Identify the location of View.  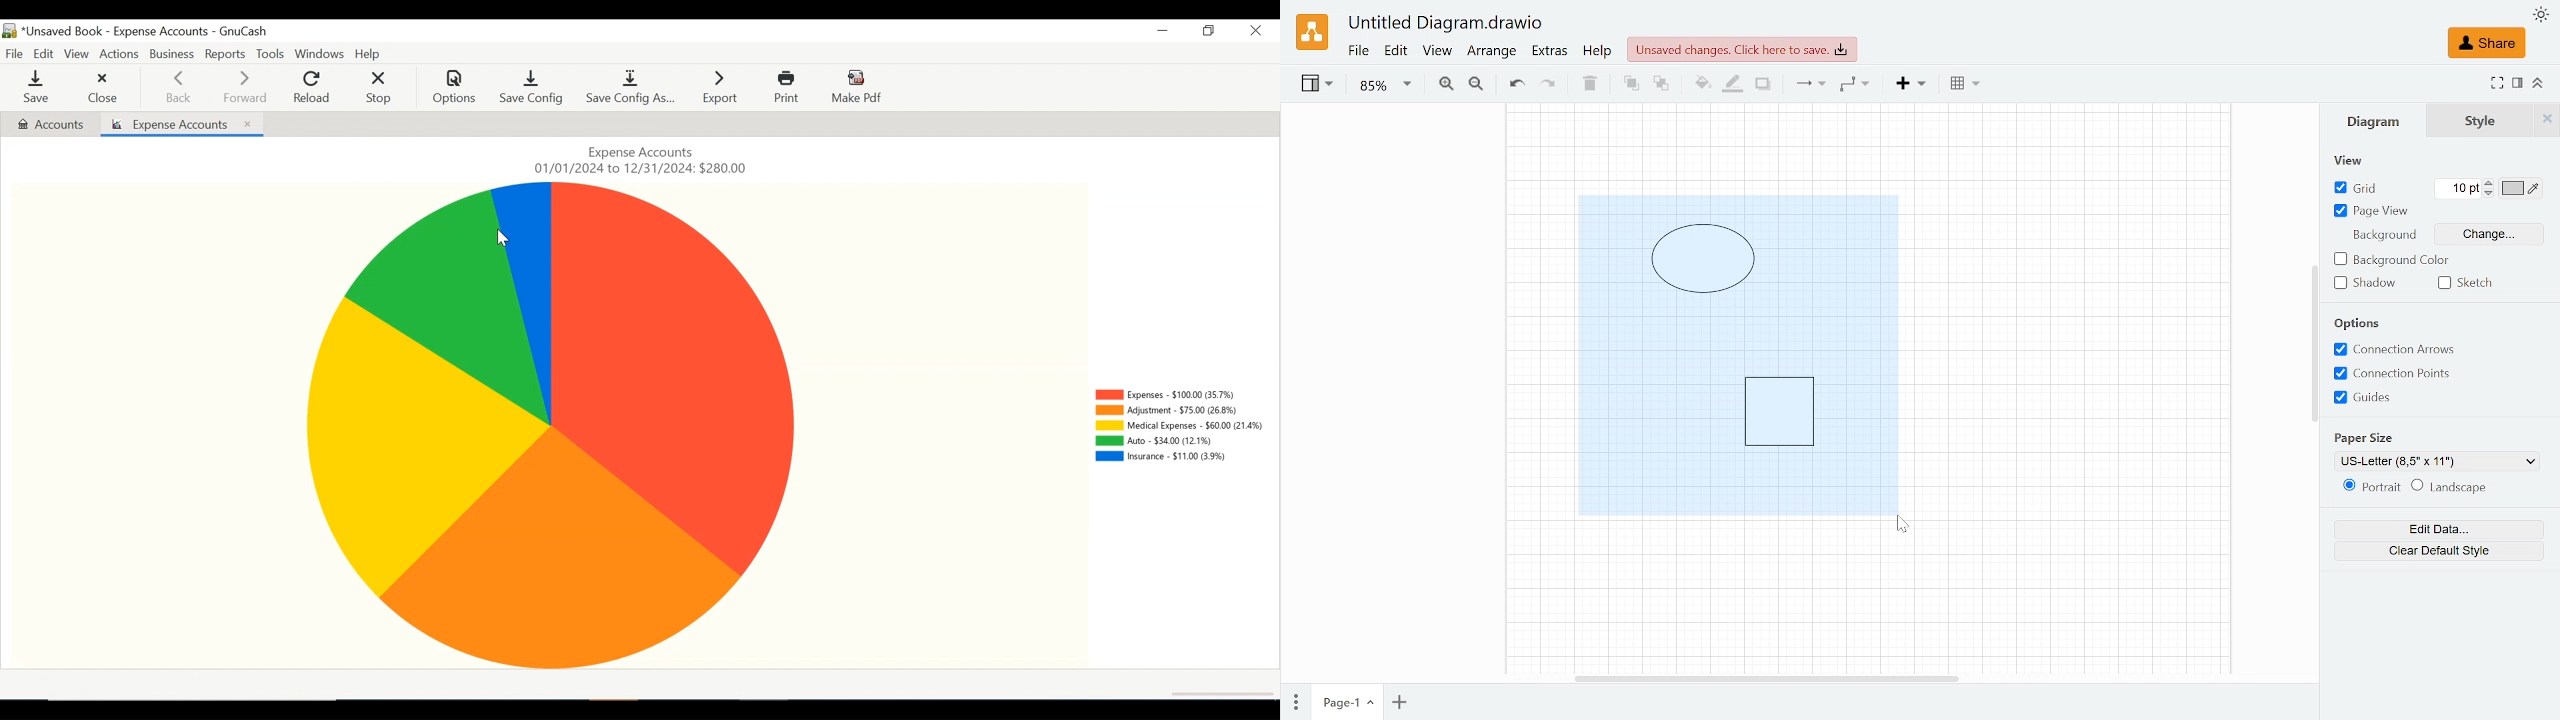
(1438, 53).